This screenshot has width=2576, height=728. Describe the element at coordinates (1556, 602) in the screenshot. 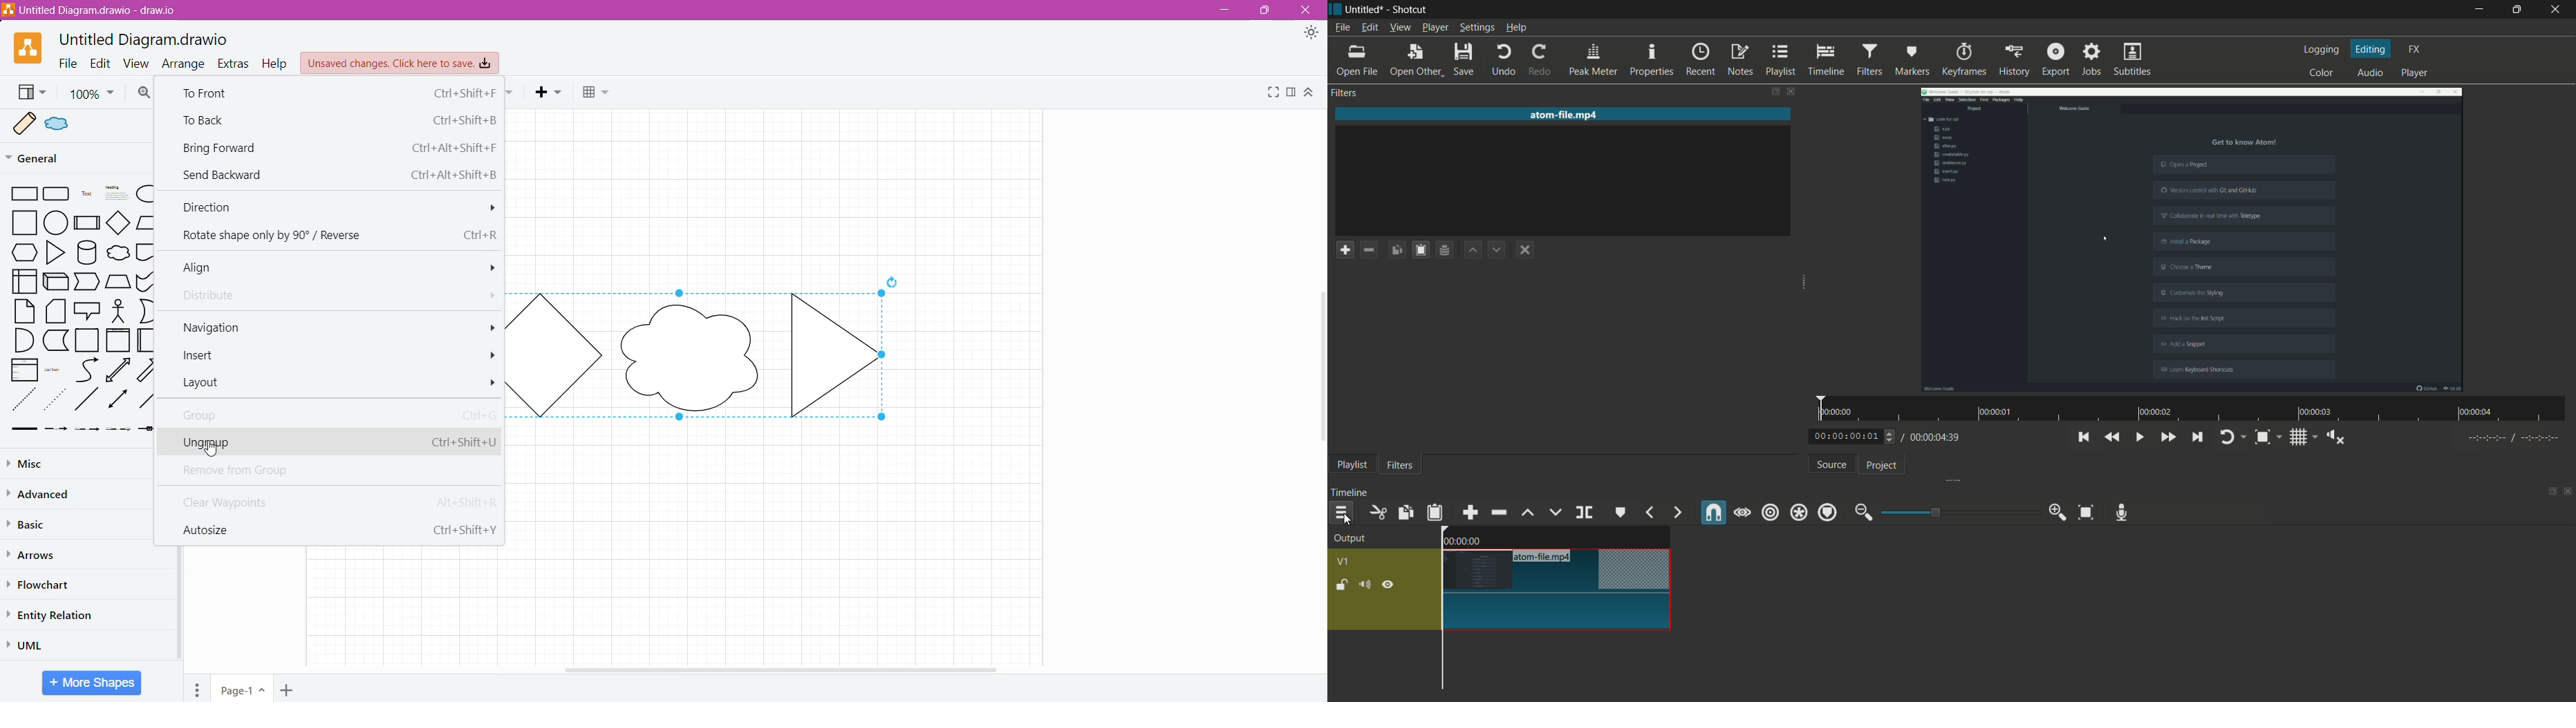

I see `video in timeline` at that location.